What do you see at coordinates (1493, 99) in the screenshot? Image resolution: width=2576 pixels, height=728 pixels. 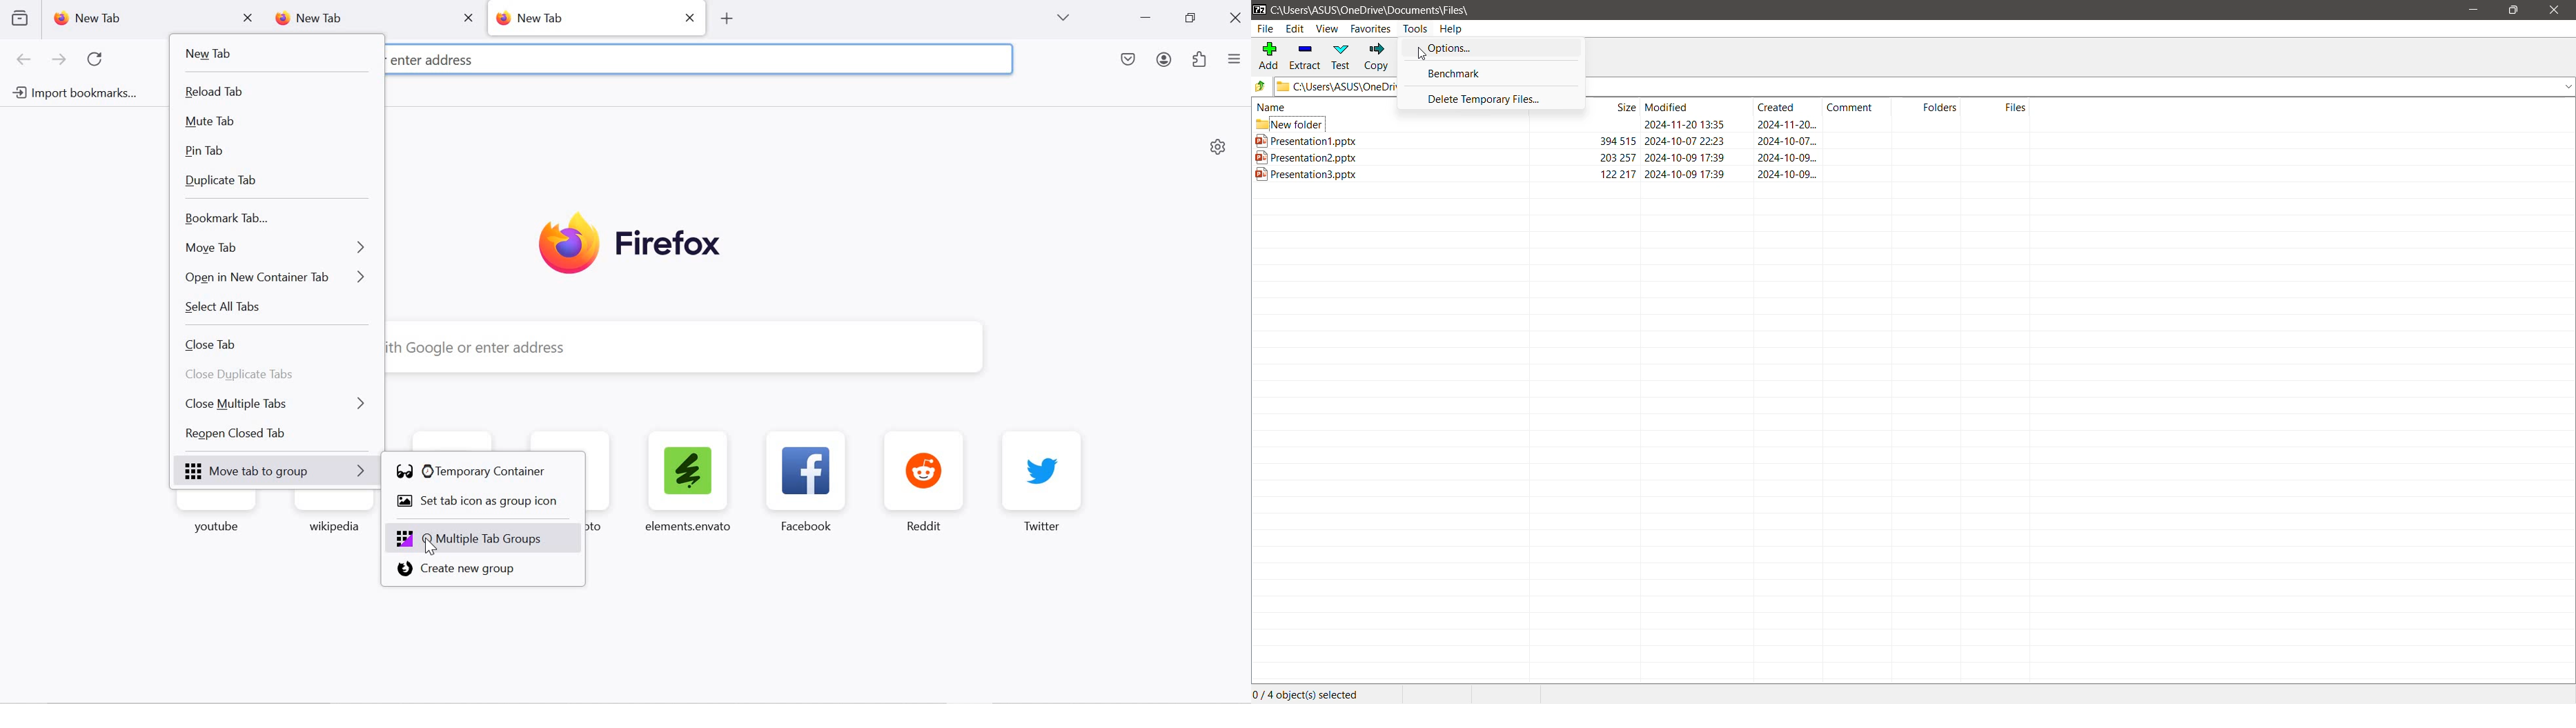 I see `Delete Temporary Files` at bounding box center [1493, 99].